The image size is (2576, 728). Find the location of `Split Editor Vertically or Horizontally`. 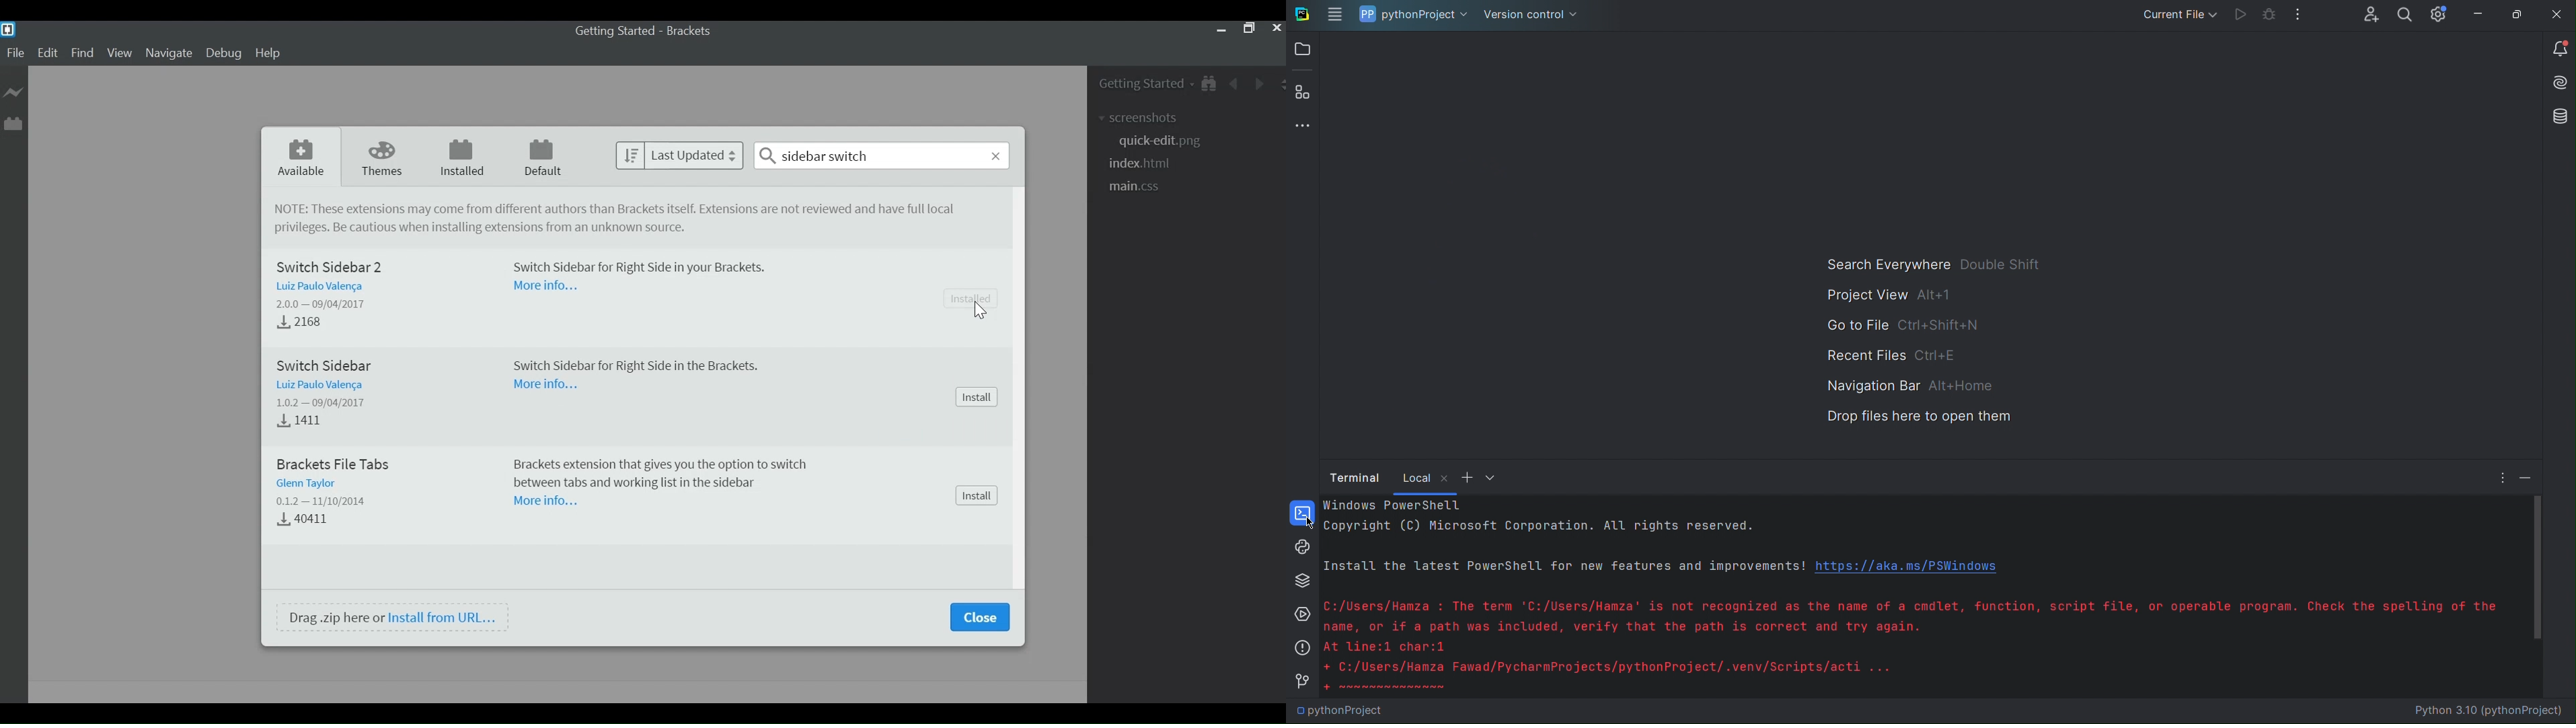

Split Editor Vertically or Horizontally is located at coordinates (1279, 83).